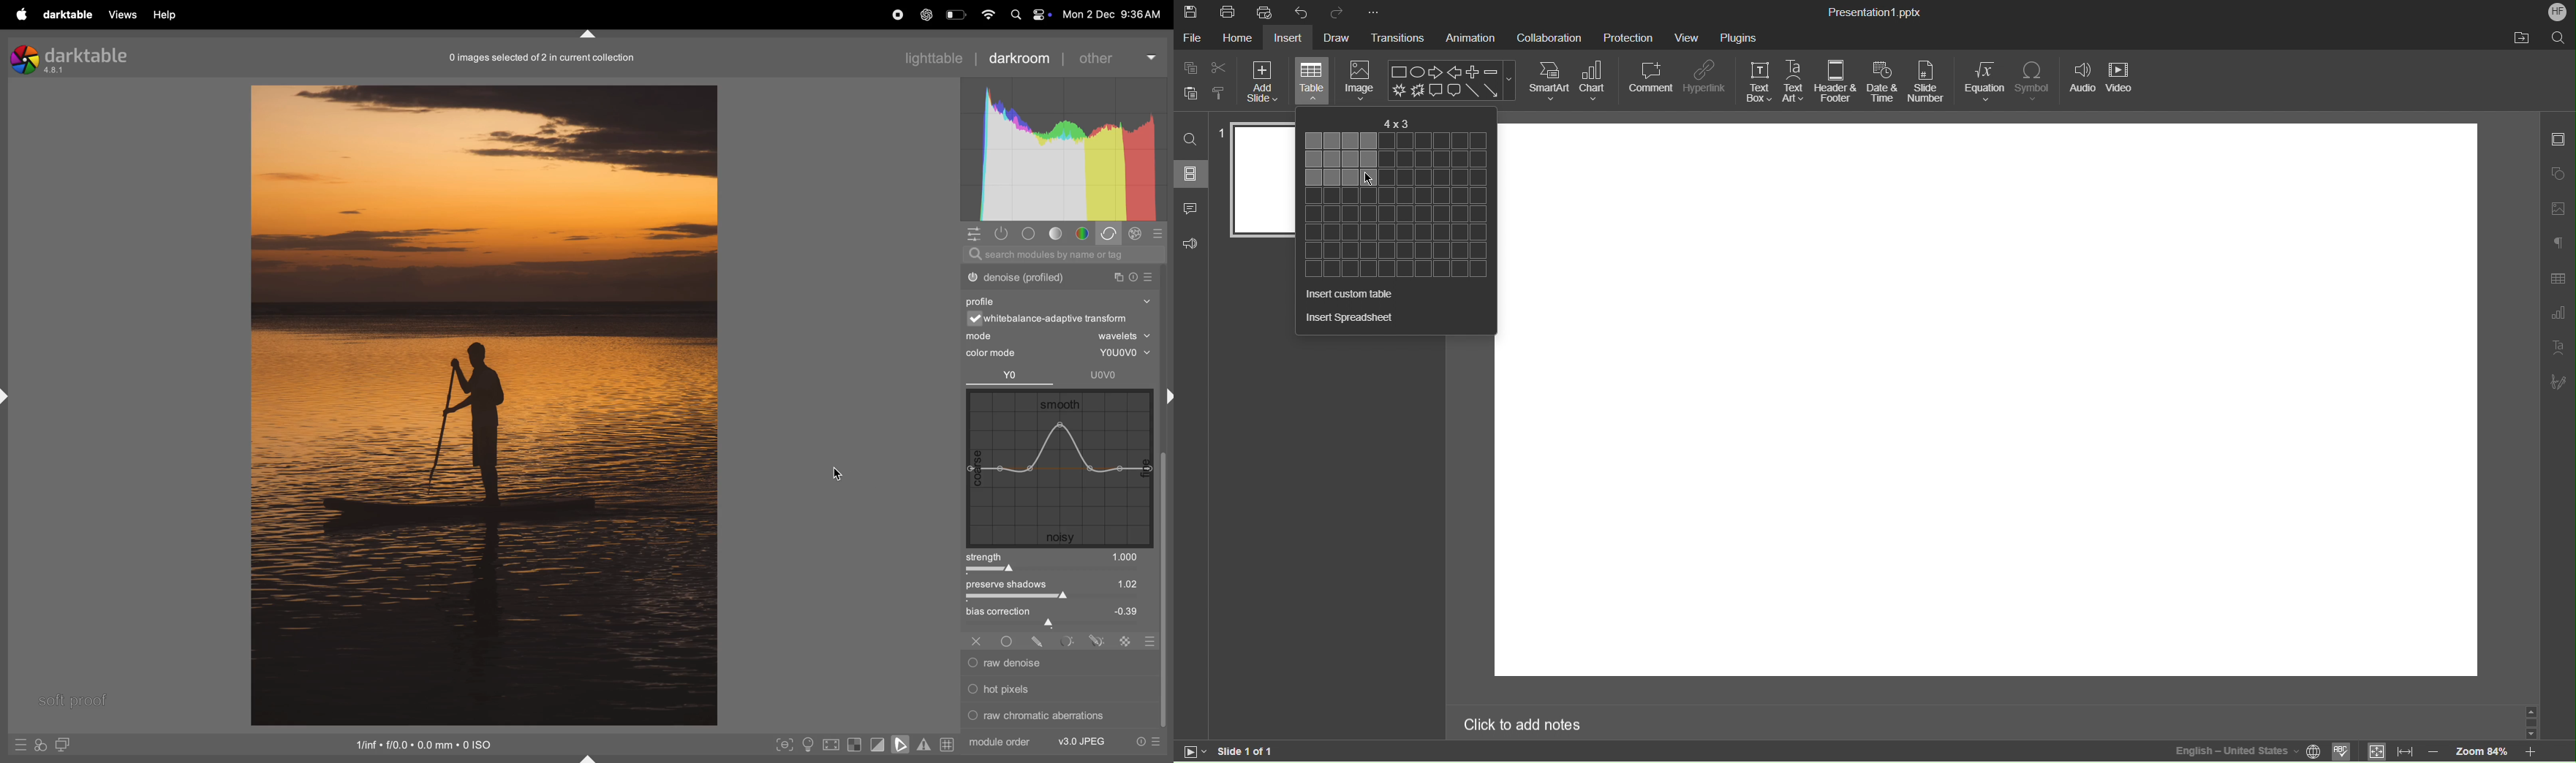 The width and height of the screenshot is (2576, 784). What do you see at coordinates (2315, 750) in the screenshot?
I see `set project language` at bounding box center [2315, 750].